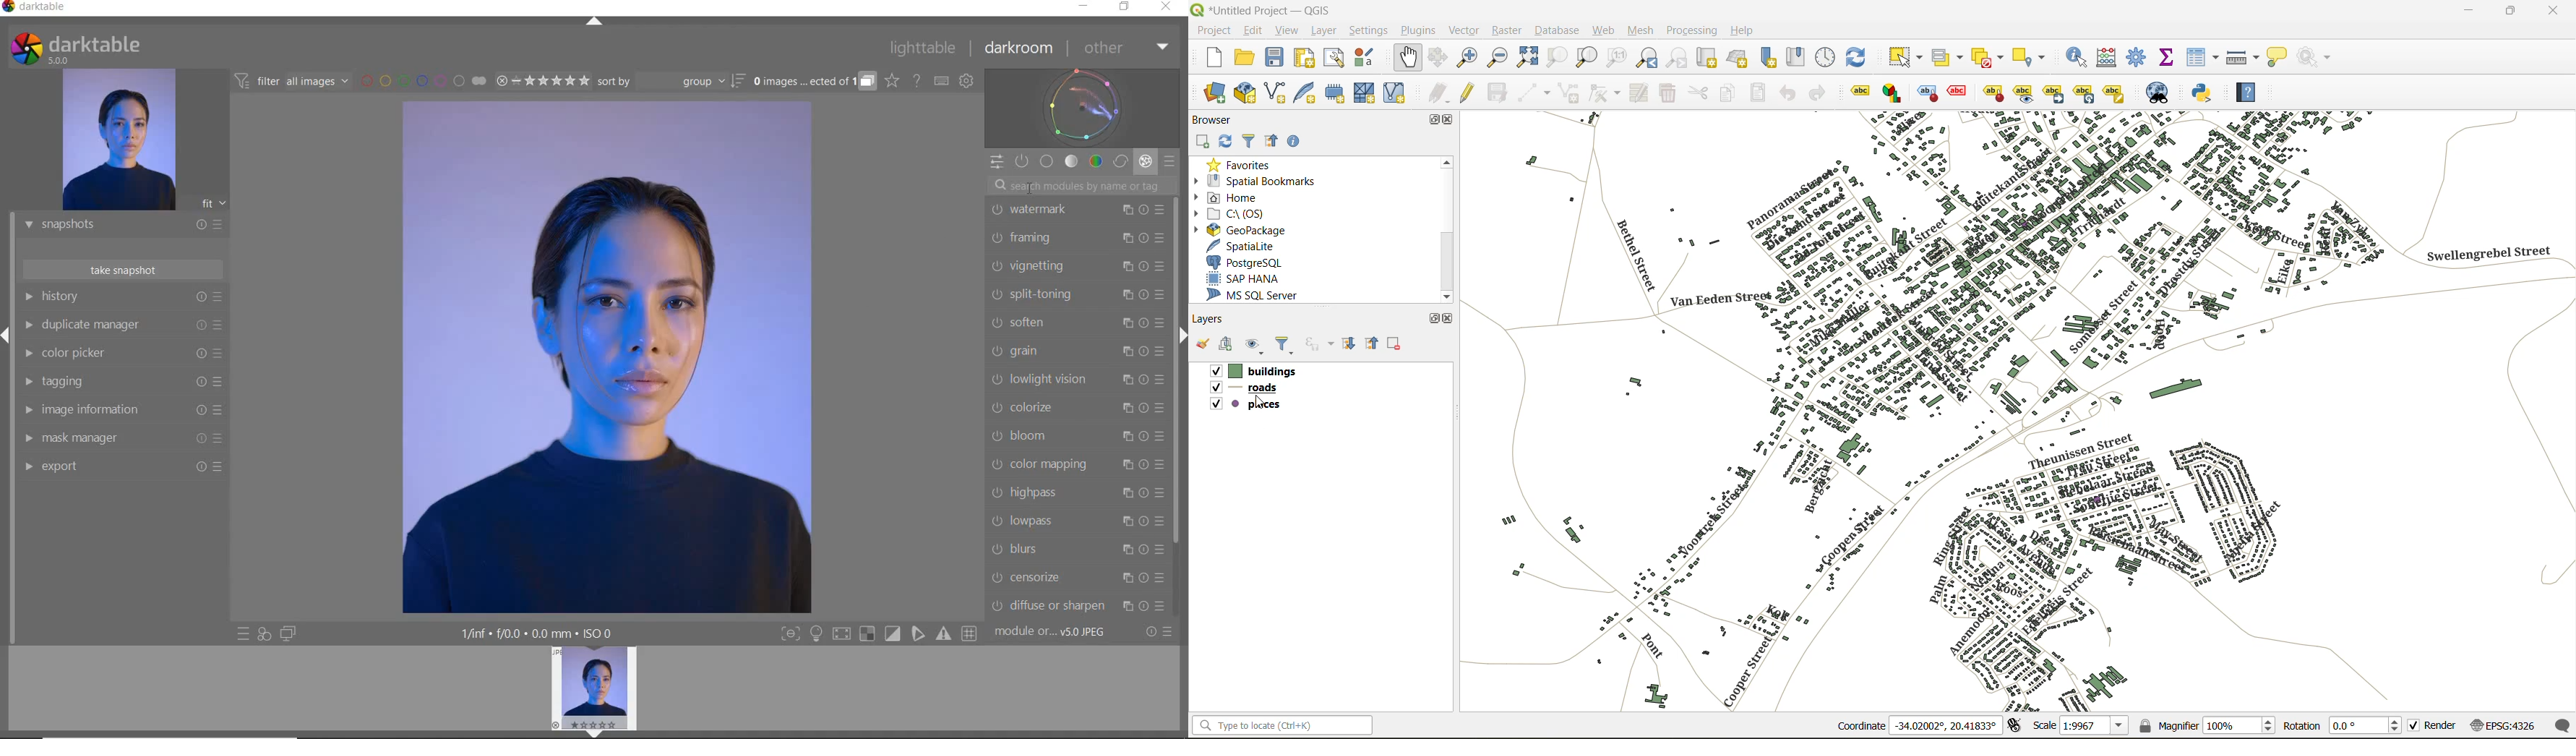 The height and width of the screenshot is (756, 2576). I want to click on RESTORE, so click(1127, 7).